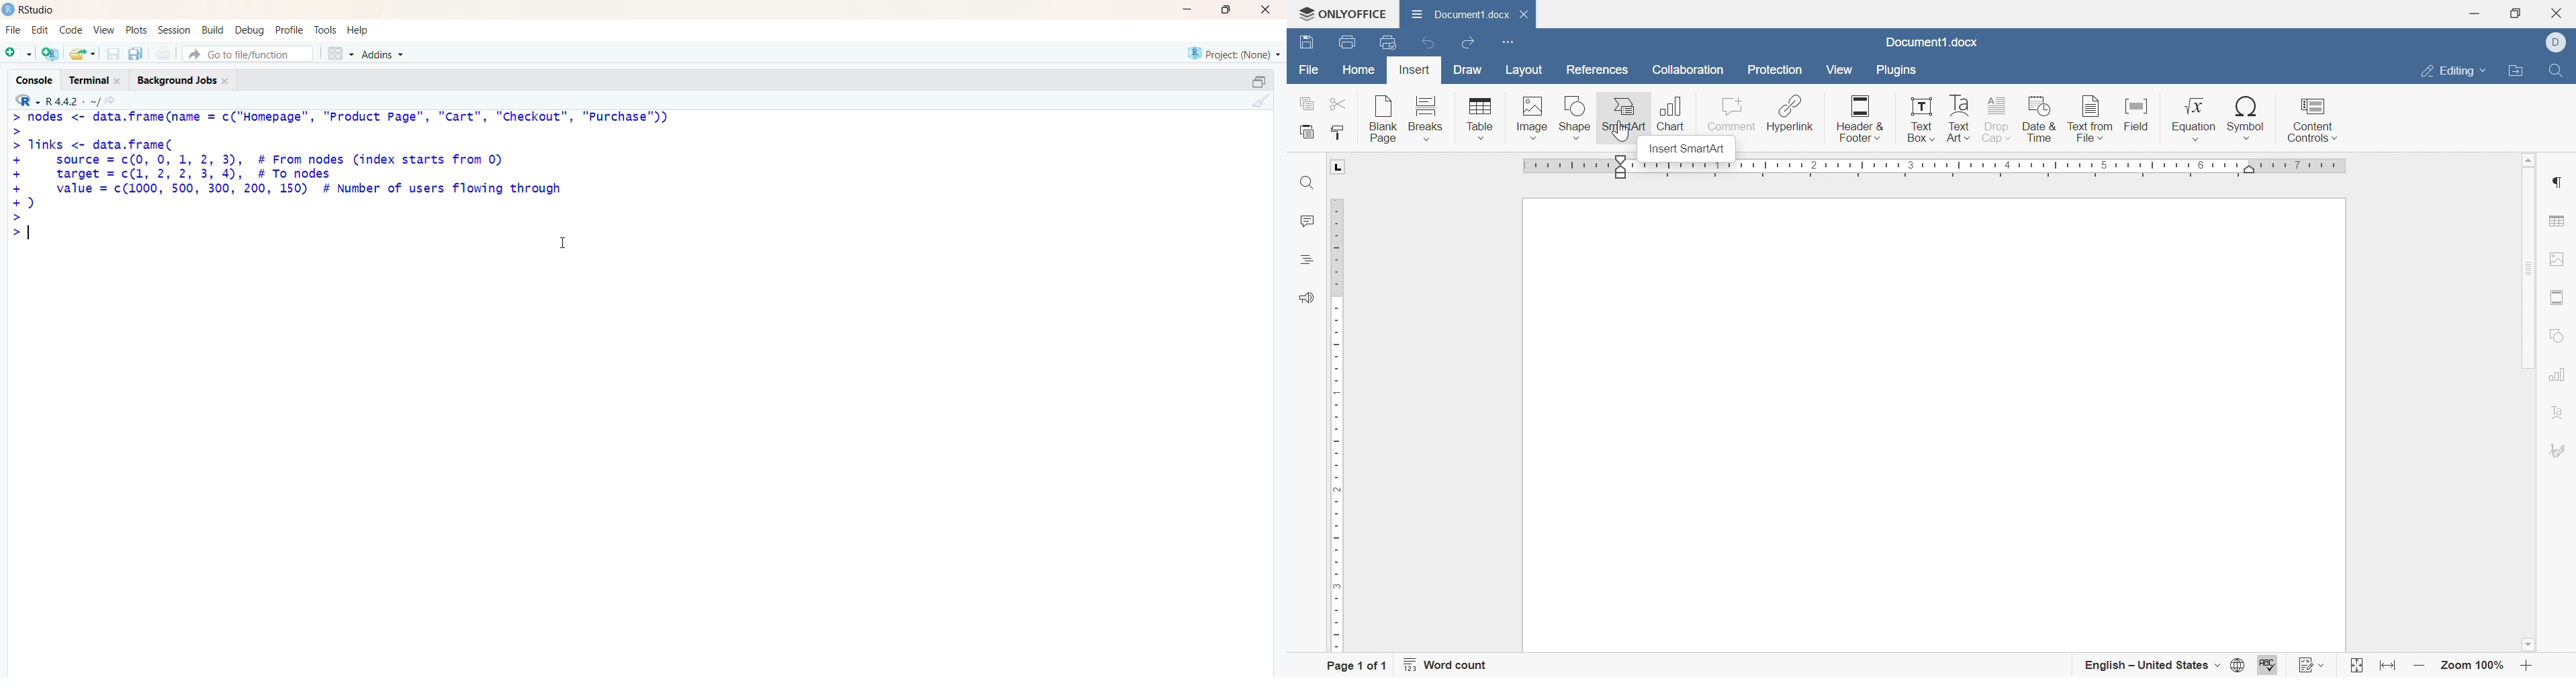  Describe the element at coordinates (1340, 103) in the screenshot. I see `Cut` at that location.